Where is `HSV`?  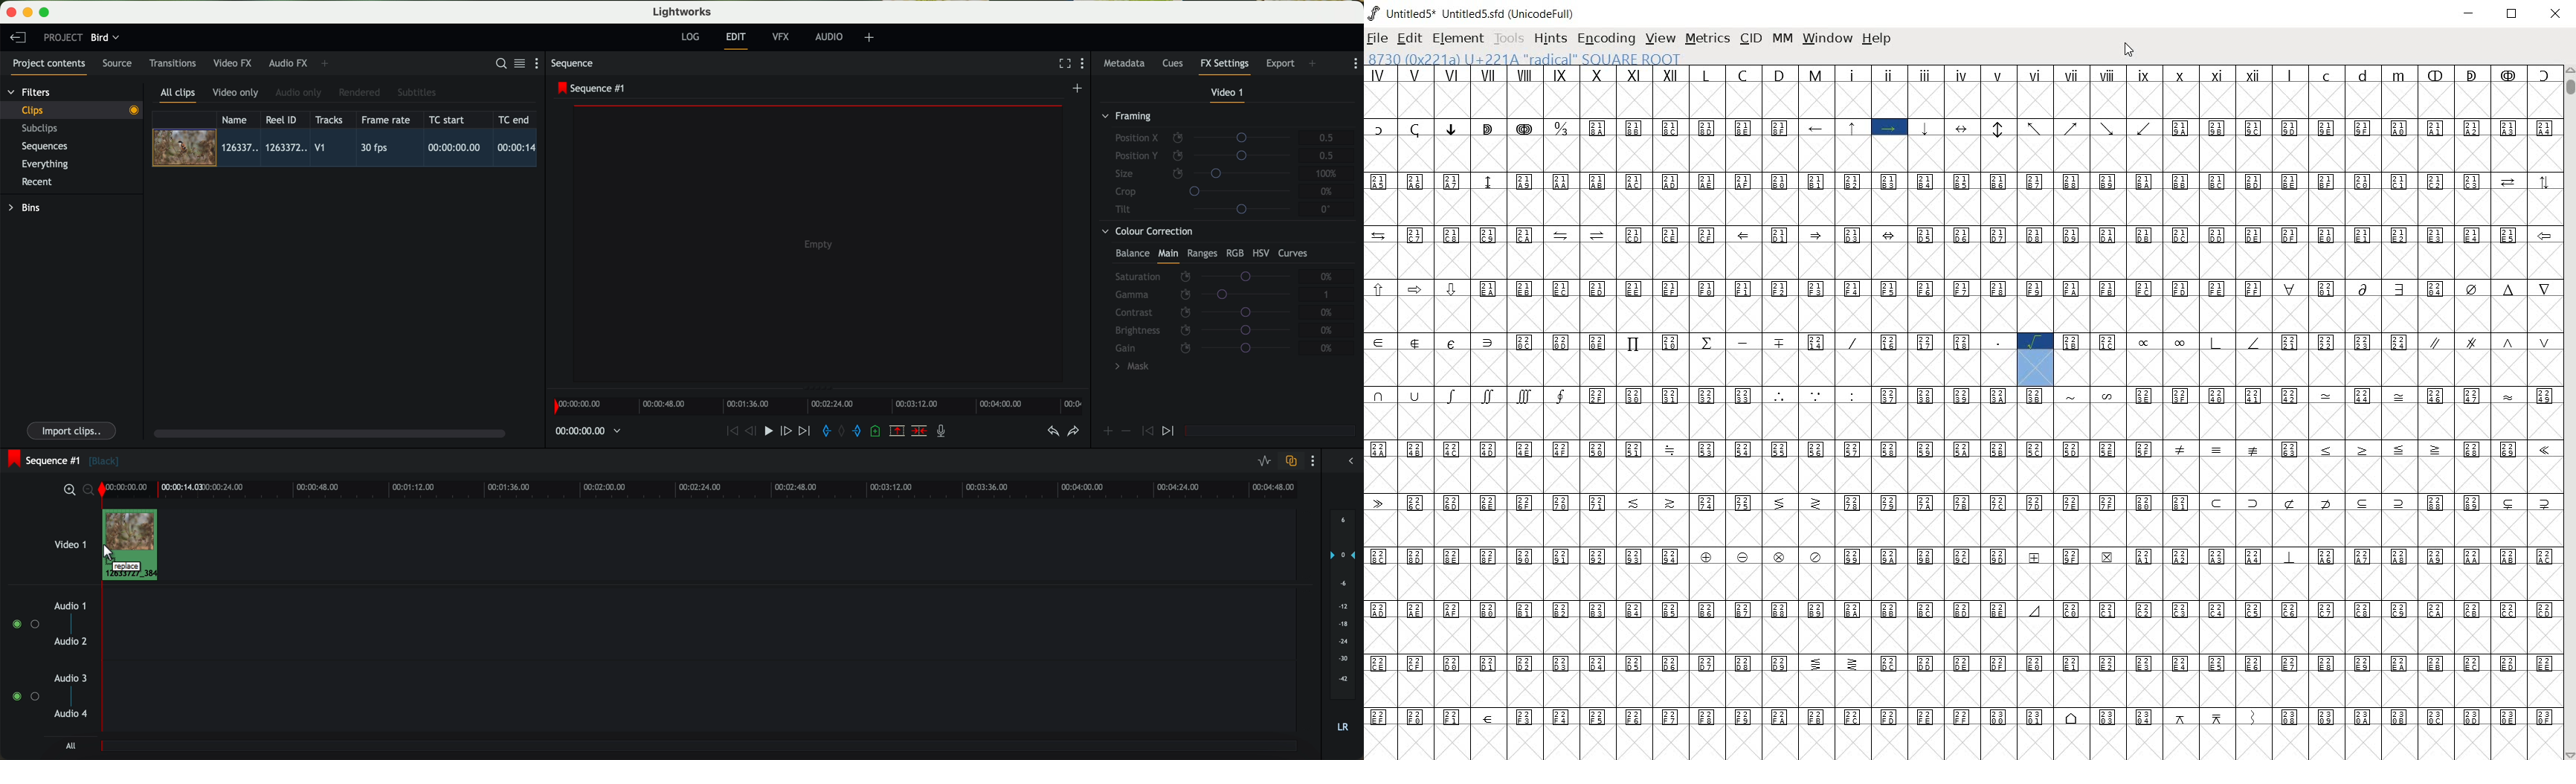
HSV is located at coordinates (1261, 253).